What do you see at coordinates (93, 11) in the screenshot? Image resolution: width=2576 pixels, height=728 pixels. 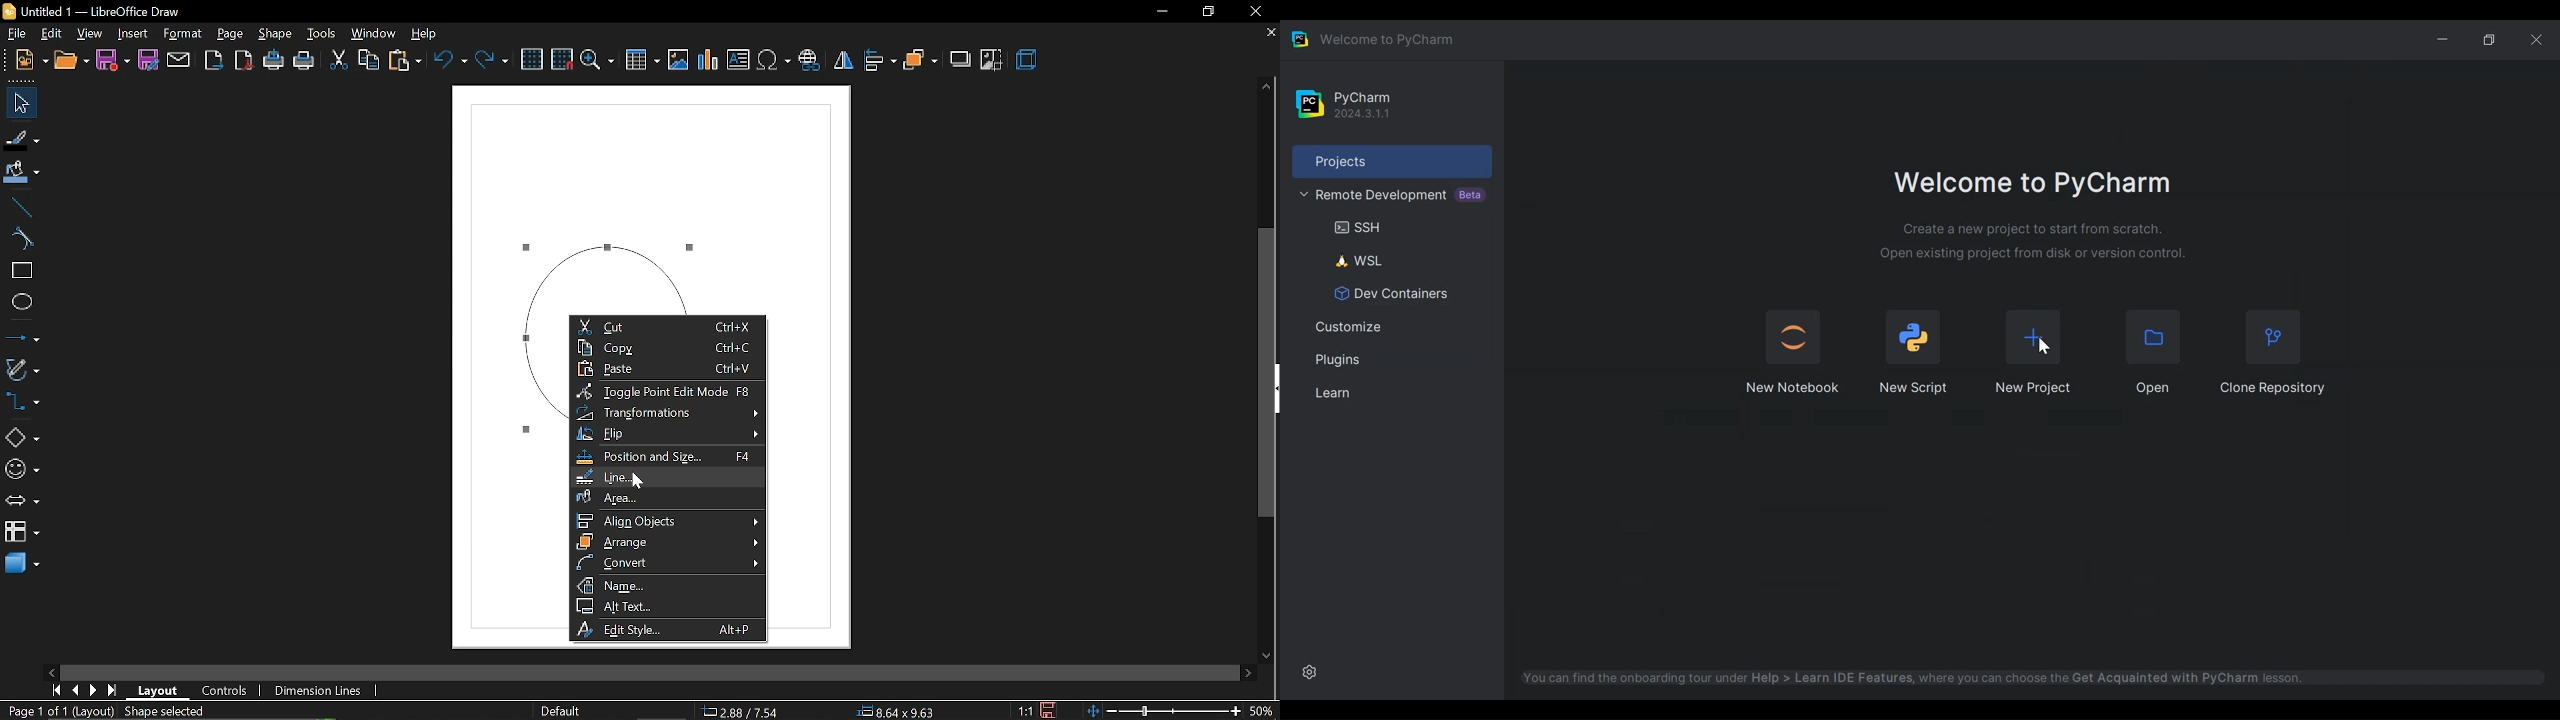 I see `Untitled 1 - LibreOffice Draw` at bounding box center [93, 11].